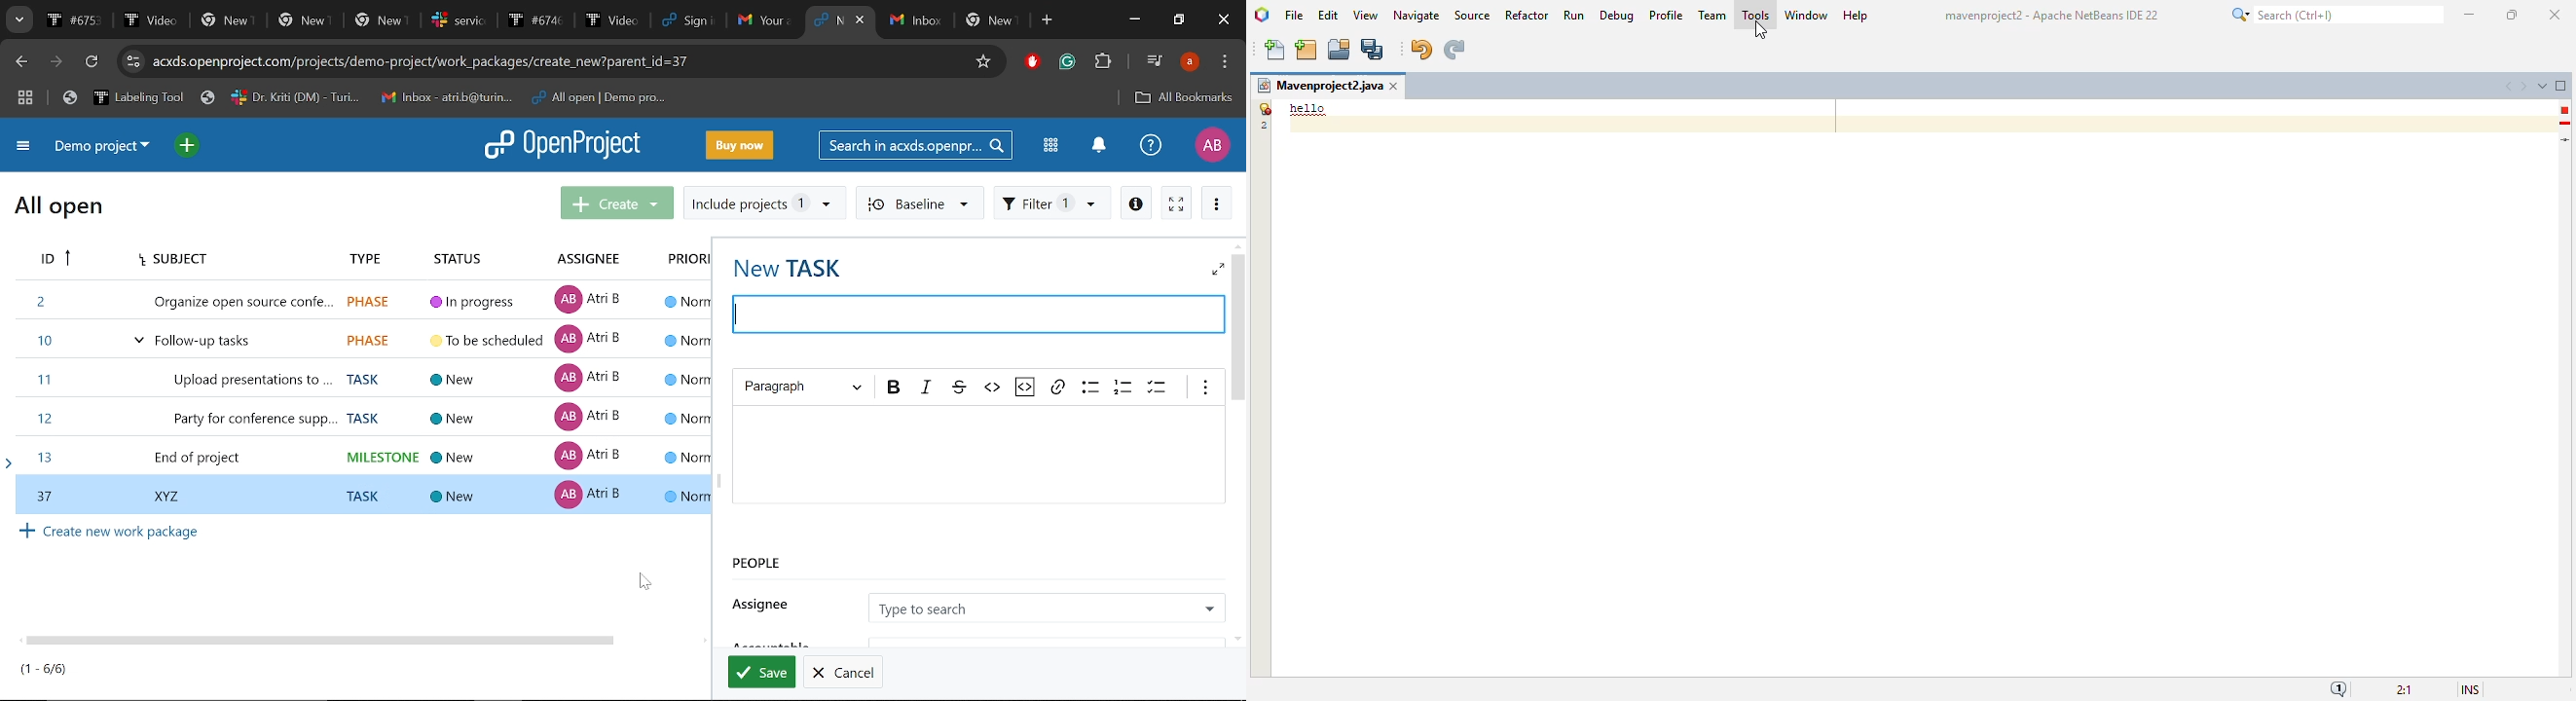 This screenshot has height=728, width=2576. Describe the element at coordinates (26, 99) in the screenshot. I see `Tab group` at that location.